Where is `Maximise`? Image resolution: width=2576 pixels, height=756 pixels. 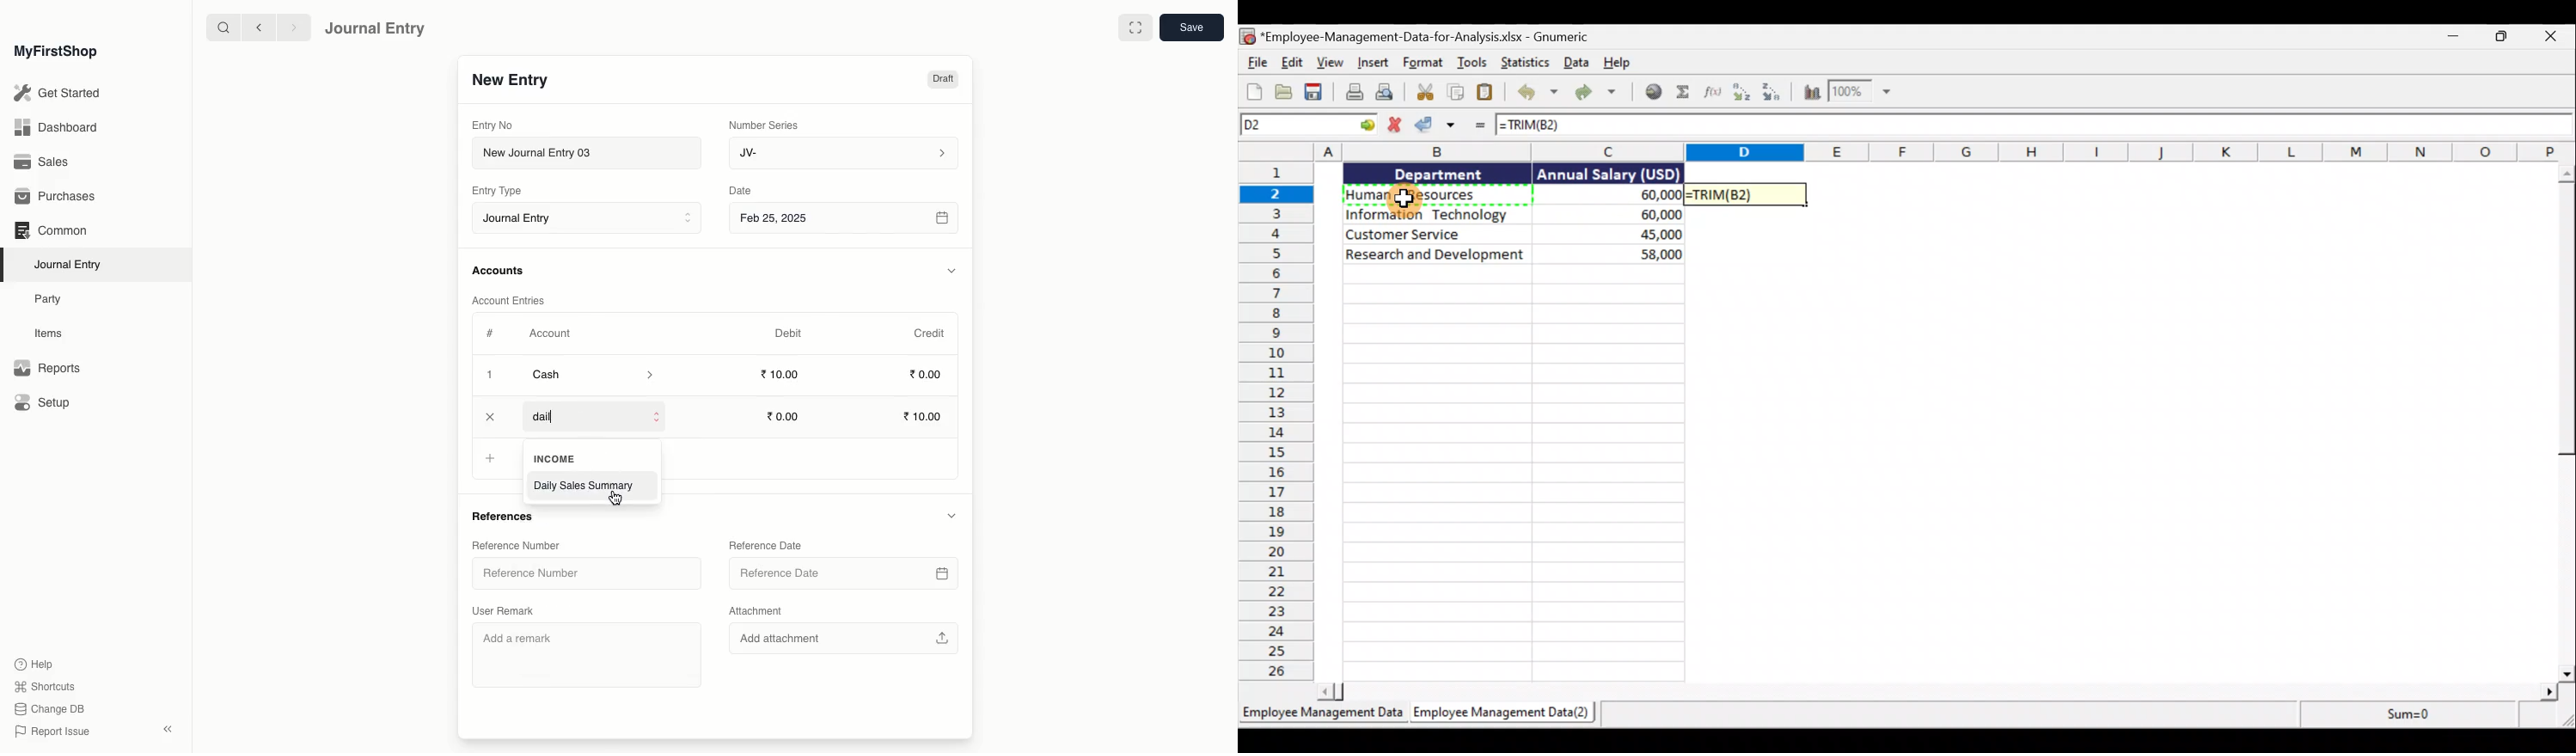
Maximise is located at coordinates (2496, 41).